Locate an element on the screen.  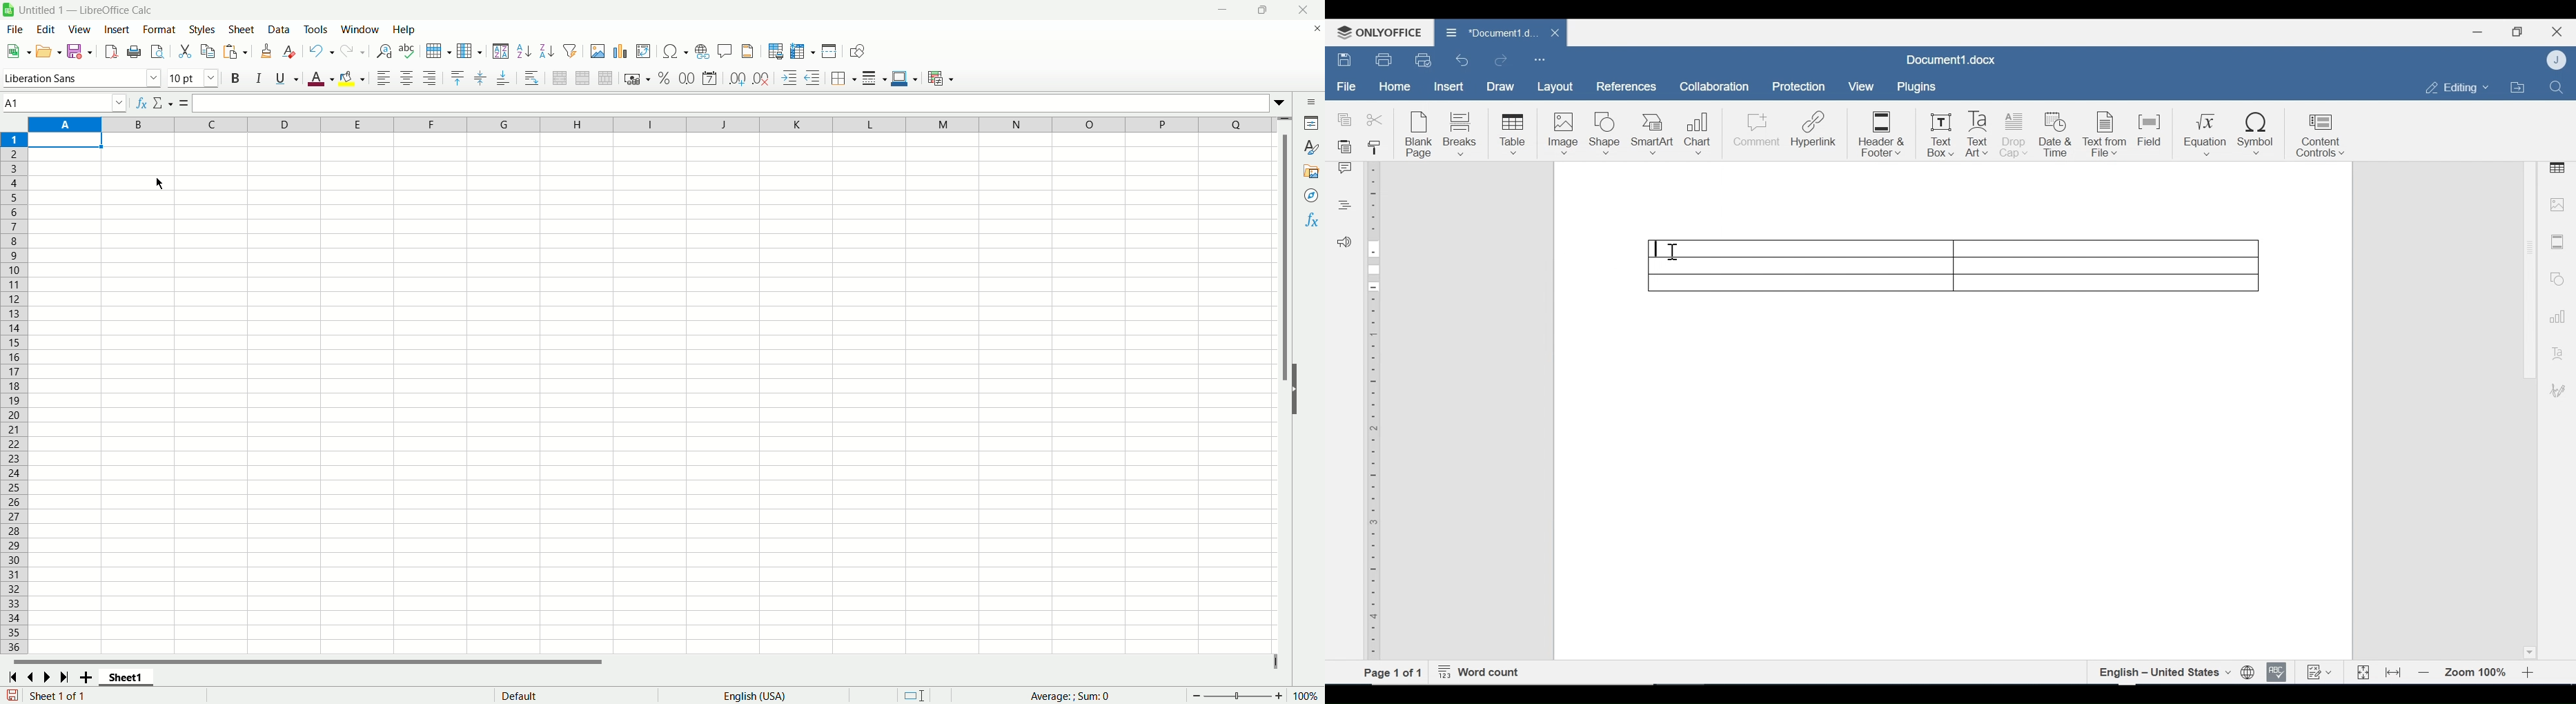
find and replace is located at coordinates (383, 52).